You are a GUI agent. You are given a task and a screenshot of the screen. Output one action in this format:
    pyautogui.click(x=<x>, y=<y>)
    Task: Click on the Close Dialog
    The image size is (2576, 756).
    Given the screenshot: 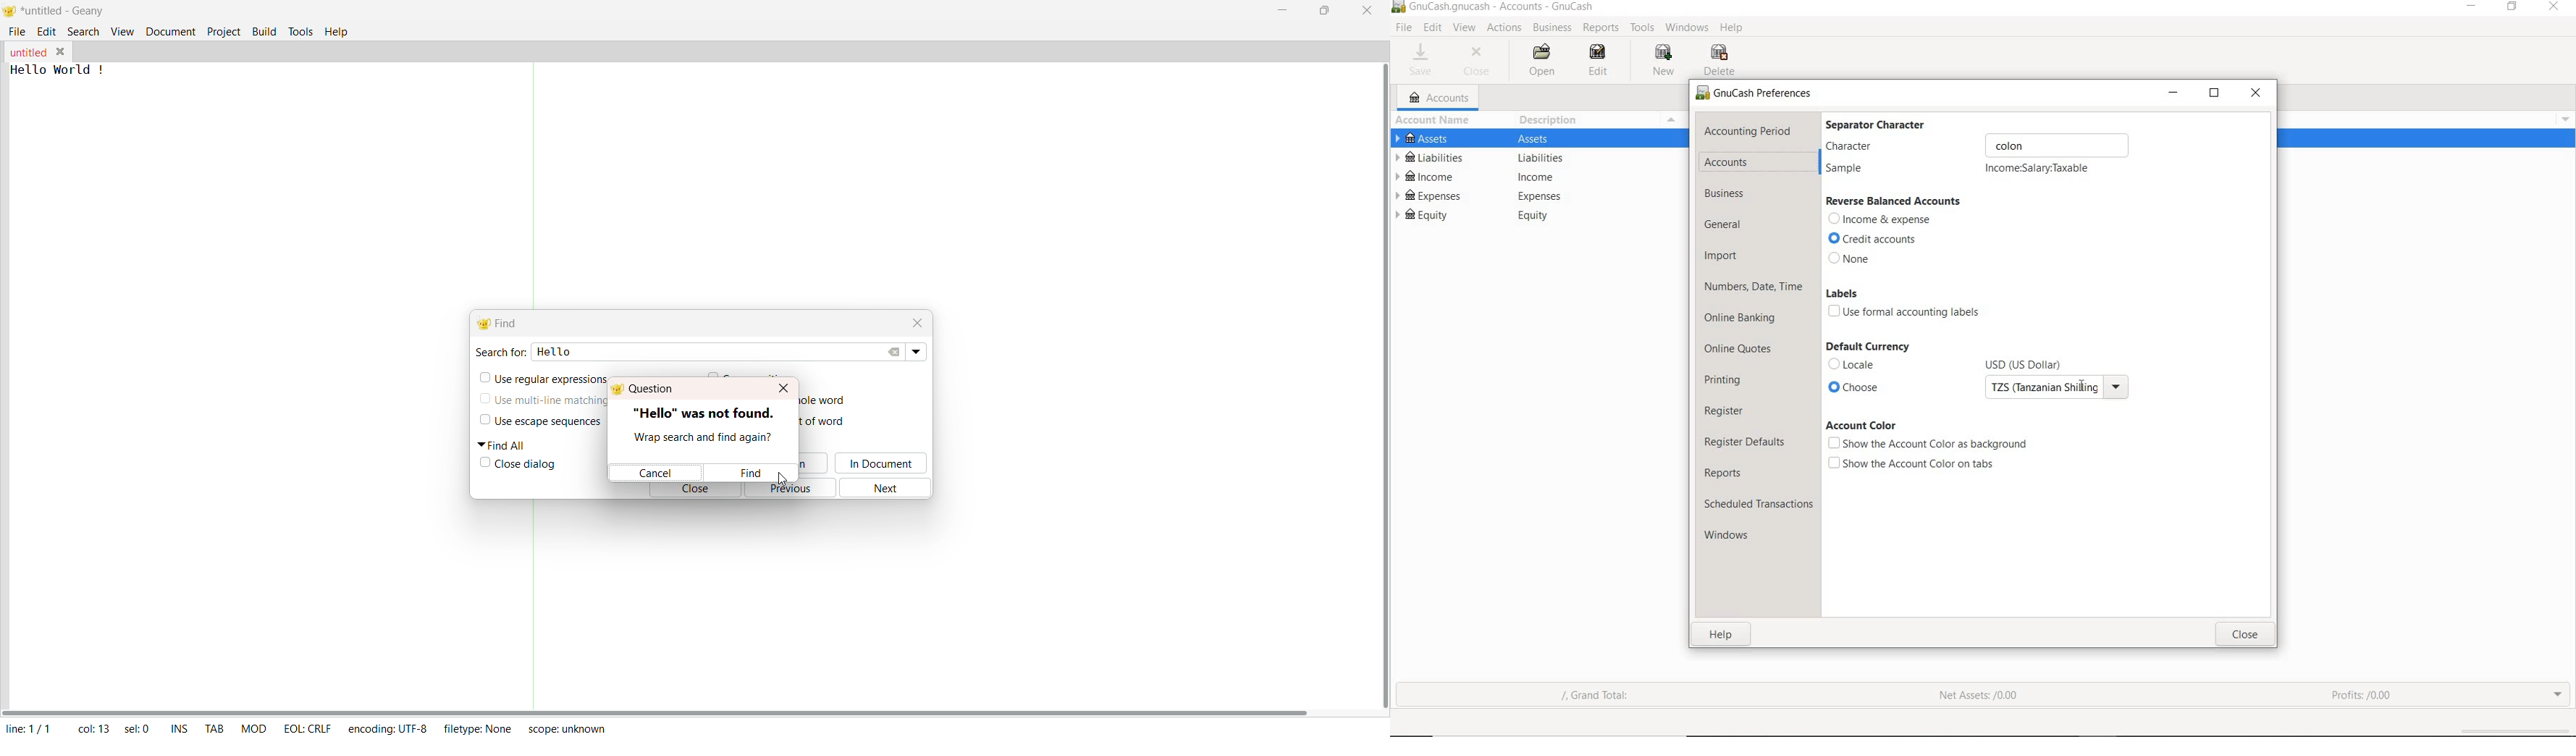 What is the action you would take?
    pyautogui.click(x=529, y=466)
    